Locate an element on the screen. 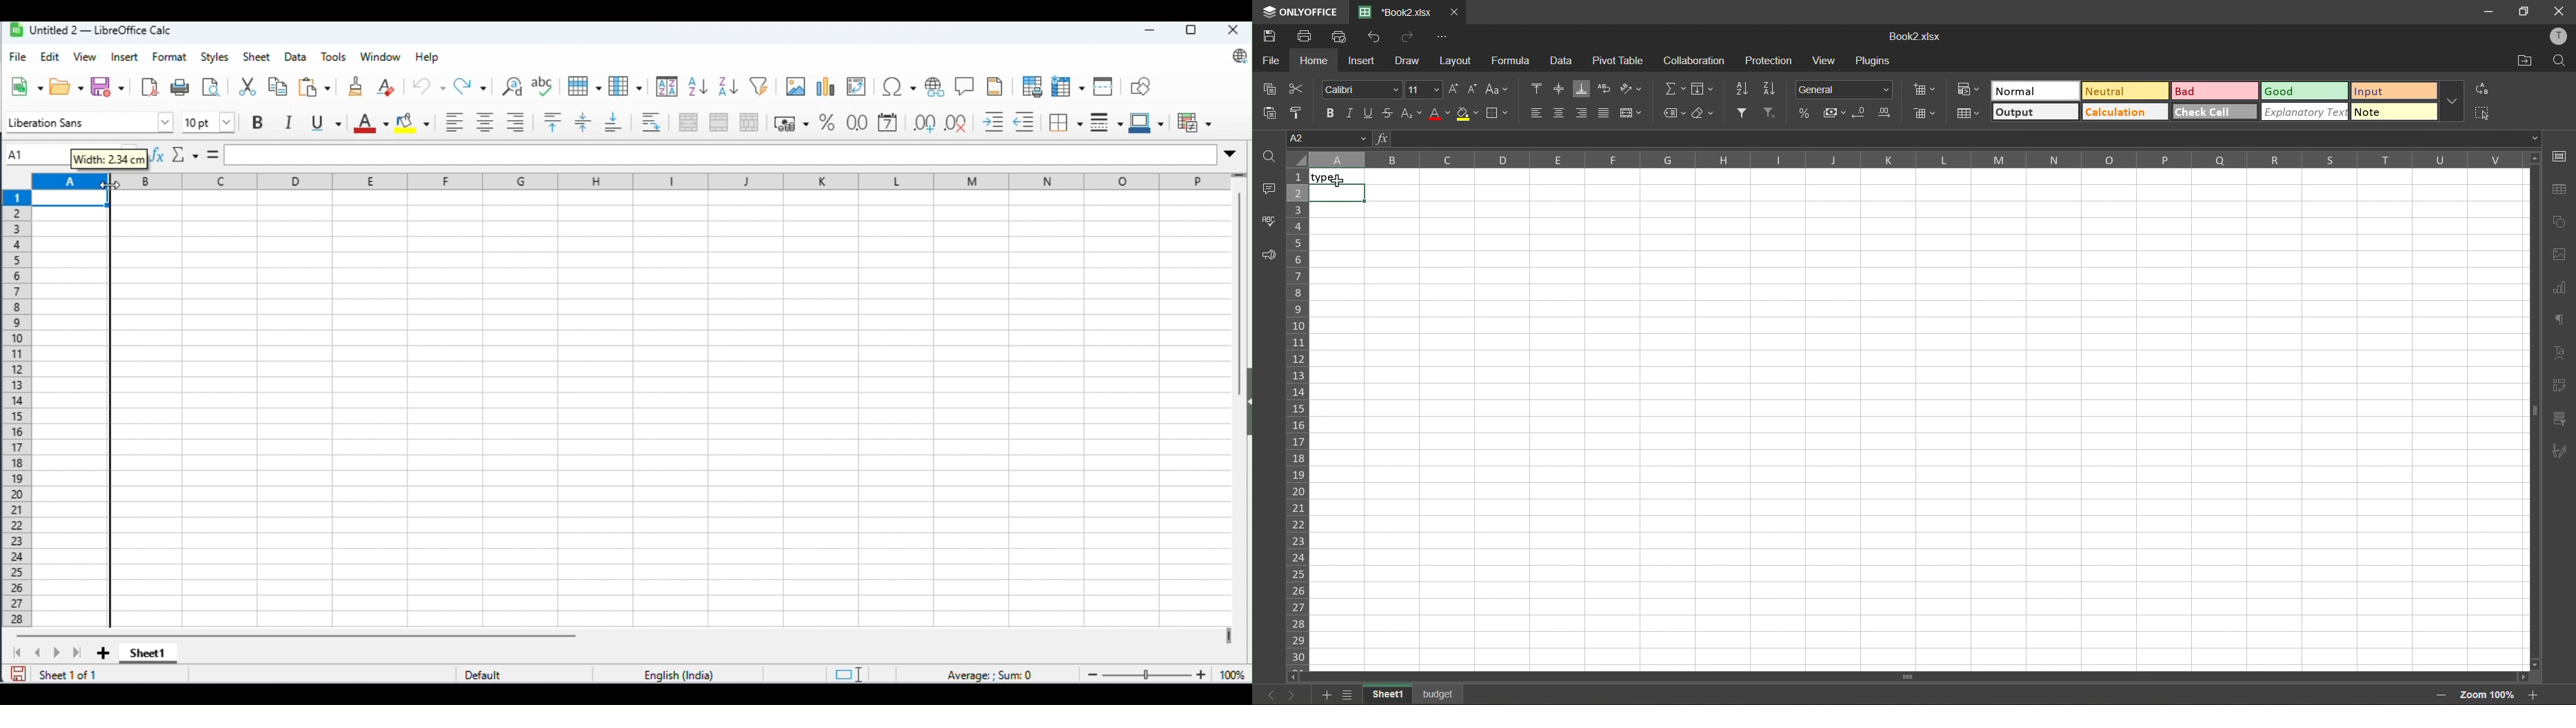  format as number is located at coordinates (857, 122).